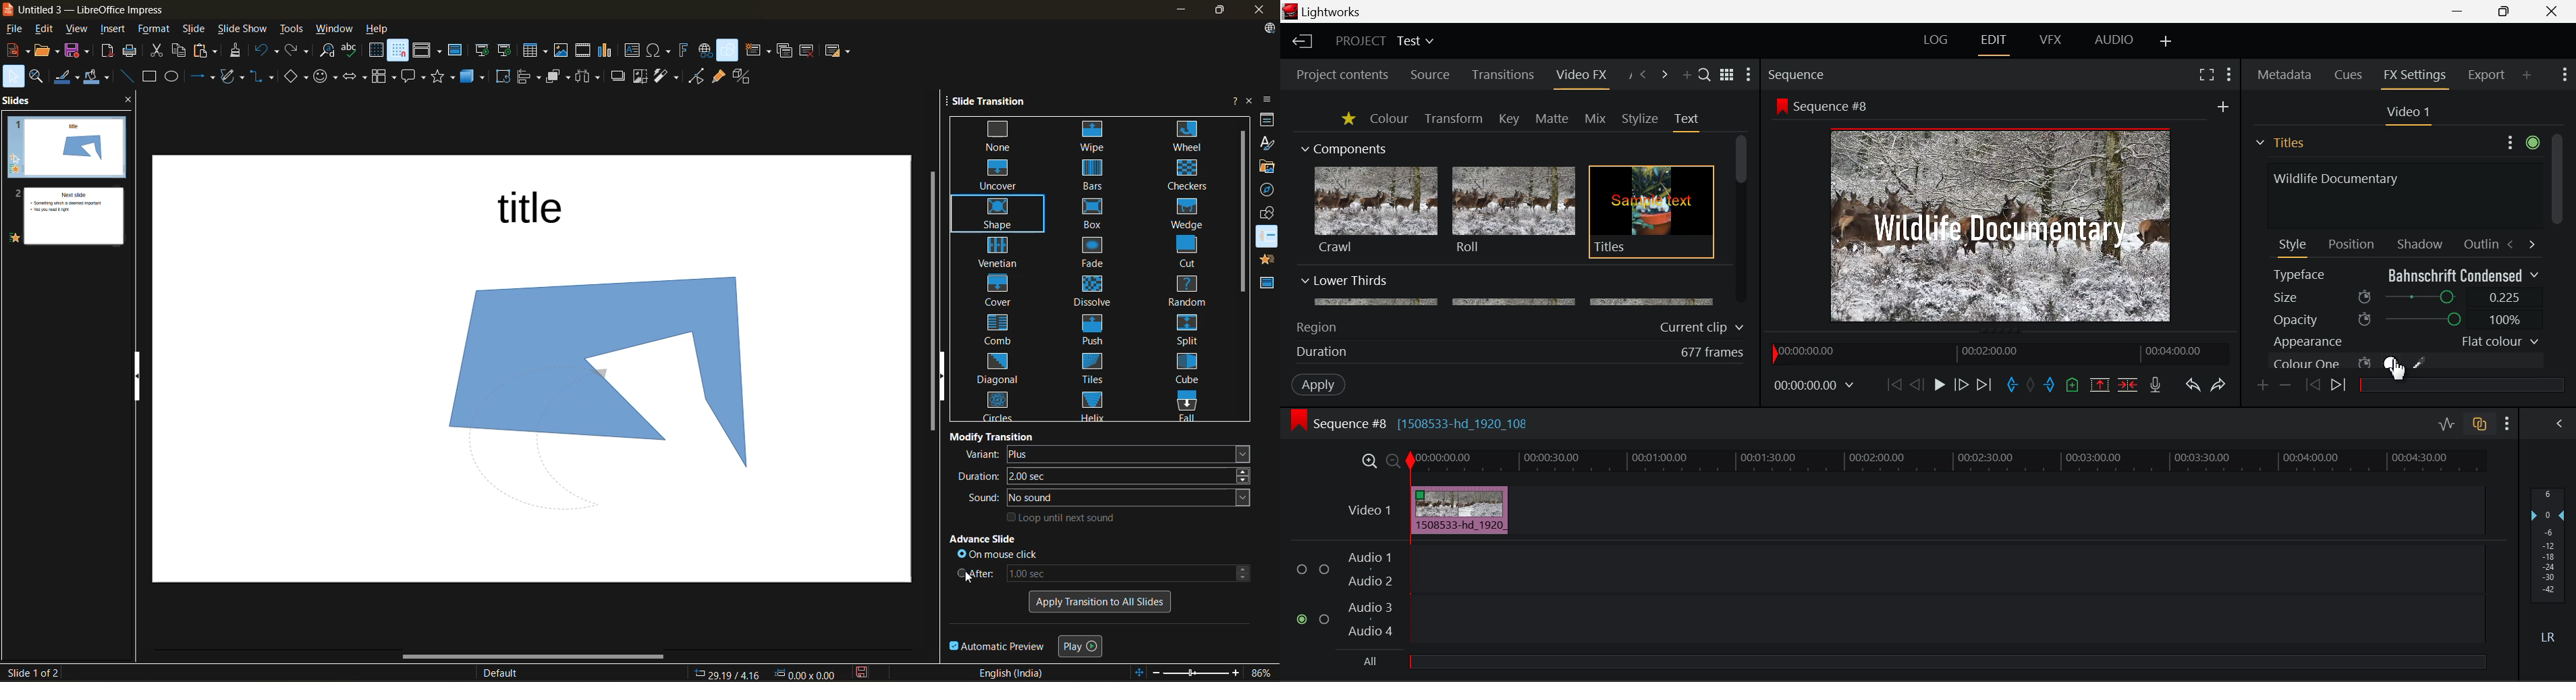  I want to click on checked checkbox, so click(1304, 620).